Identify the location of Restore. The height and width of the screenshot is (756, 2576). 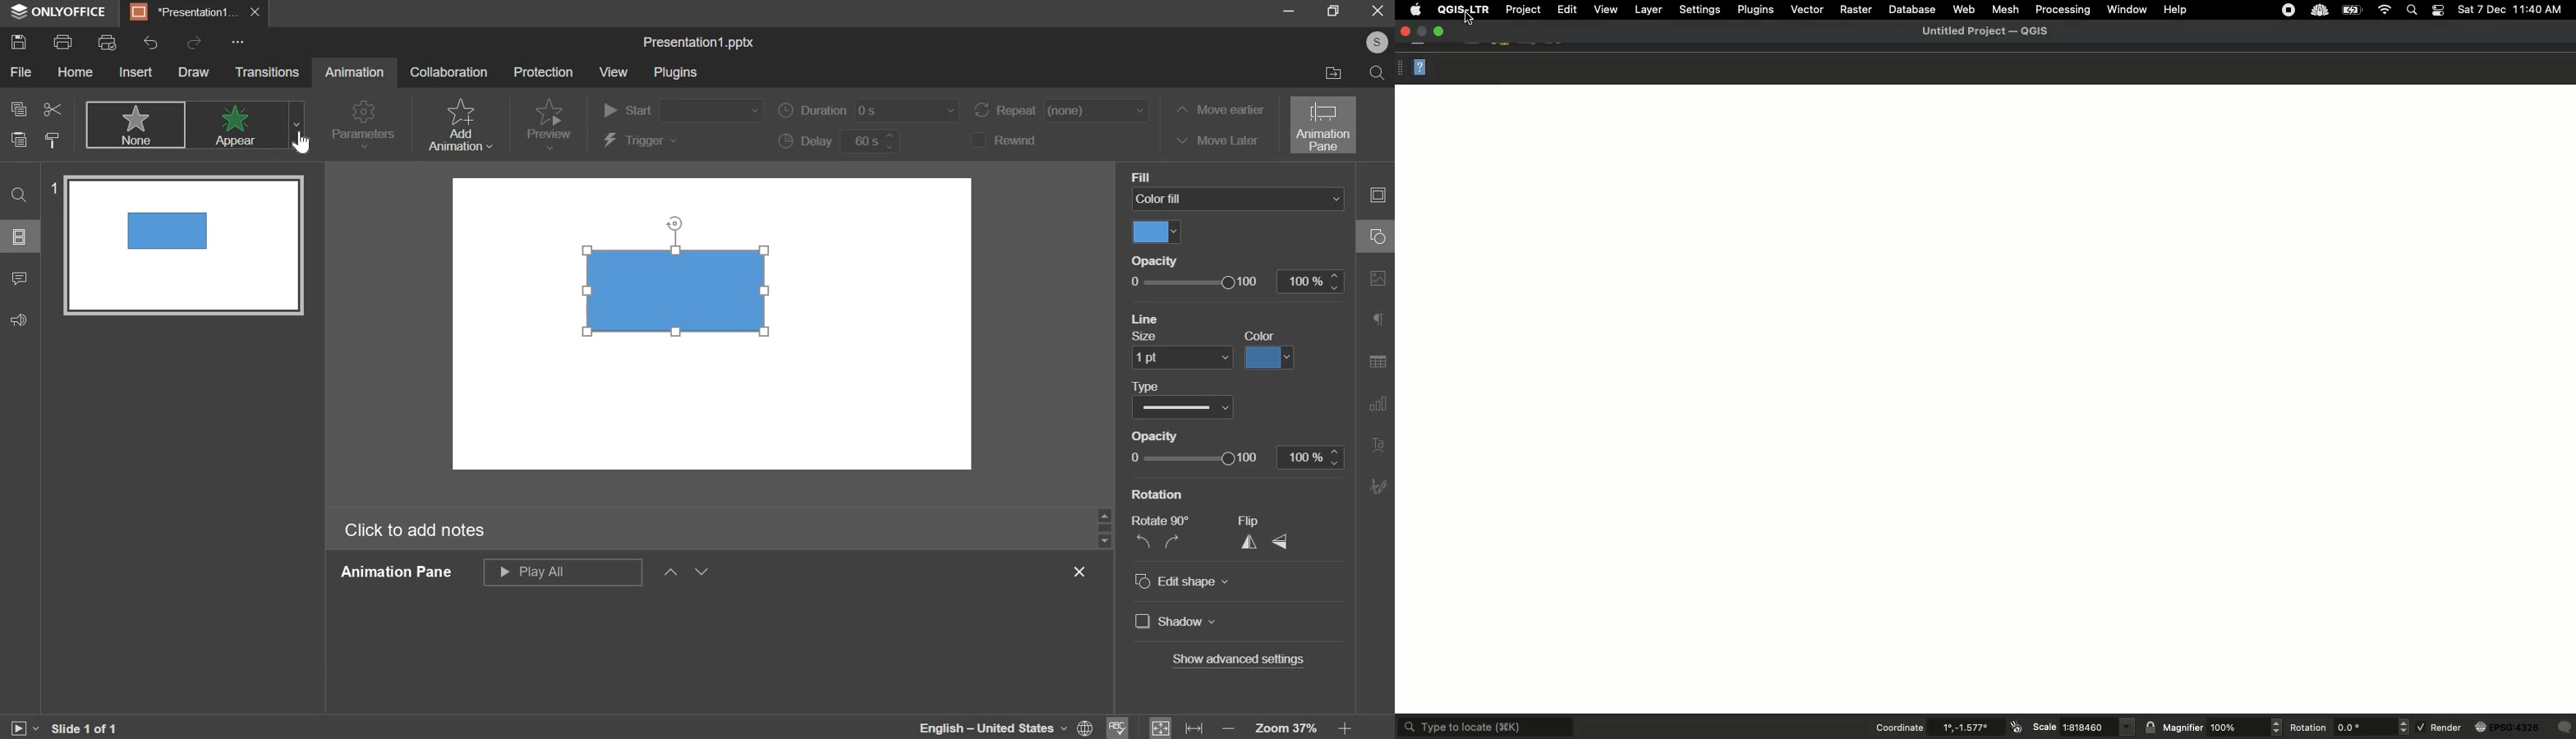
(1421, 30).